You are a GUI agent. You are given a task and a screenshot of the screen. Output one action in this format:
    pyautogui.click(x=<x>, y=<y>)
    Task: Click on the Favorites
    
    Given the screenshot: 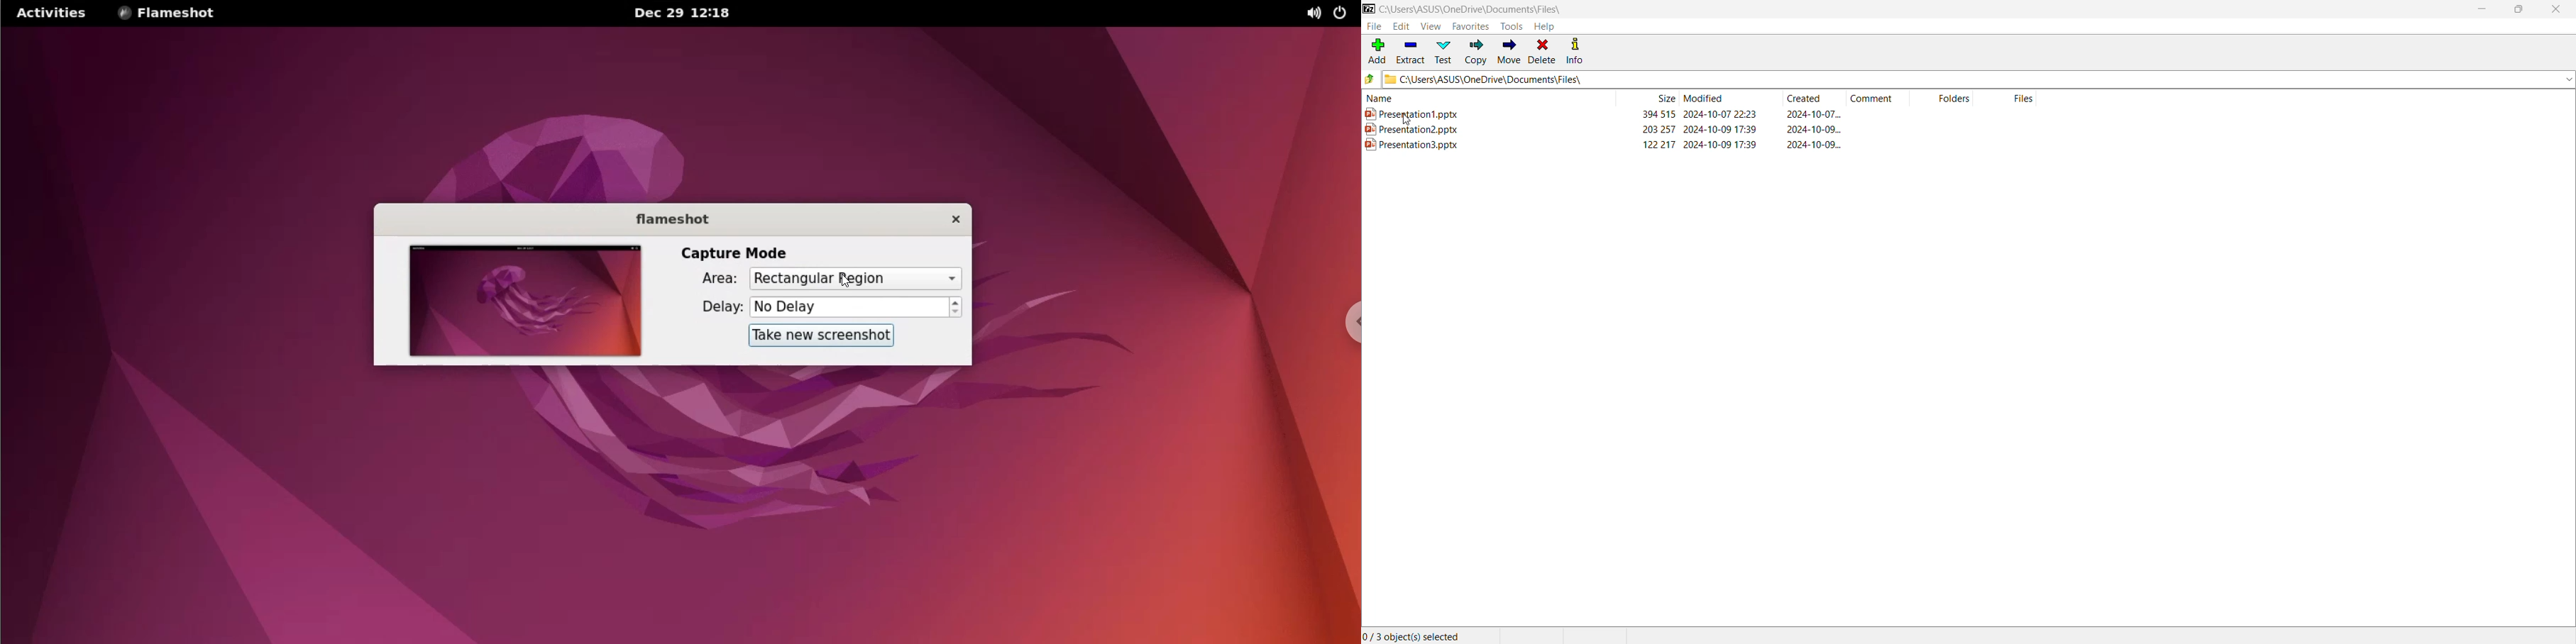 What is the action you would take?
    pyautogui.click(x=1469, y=27)
    